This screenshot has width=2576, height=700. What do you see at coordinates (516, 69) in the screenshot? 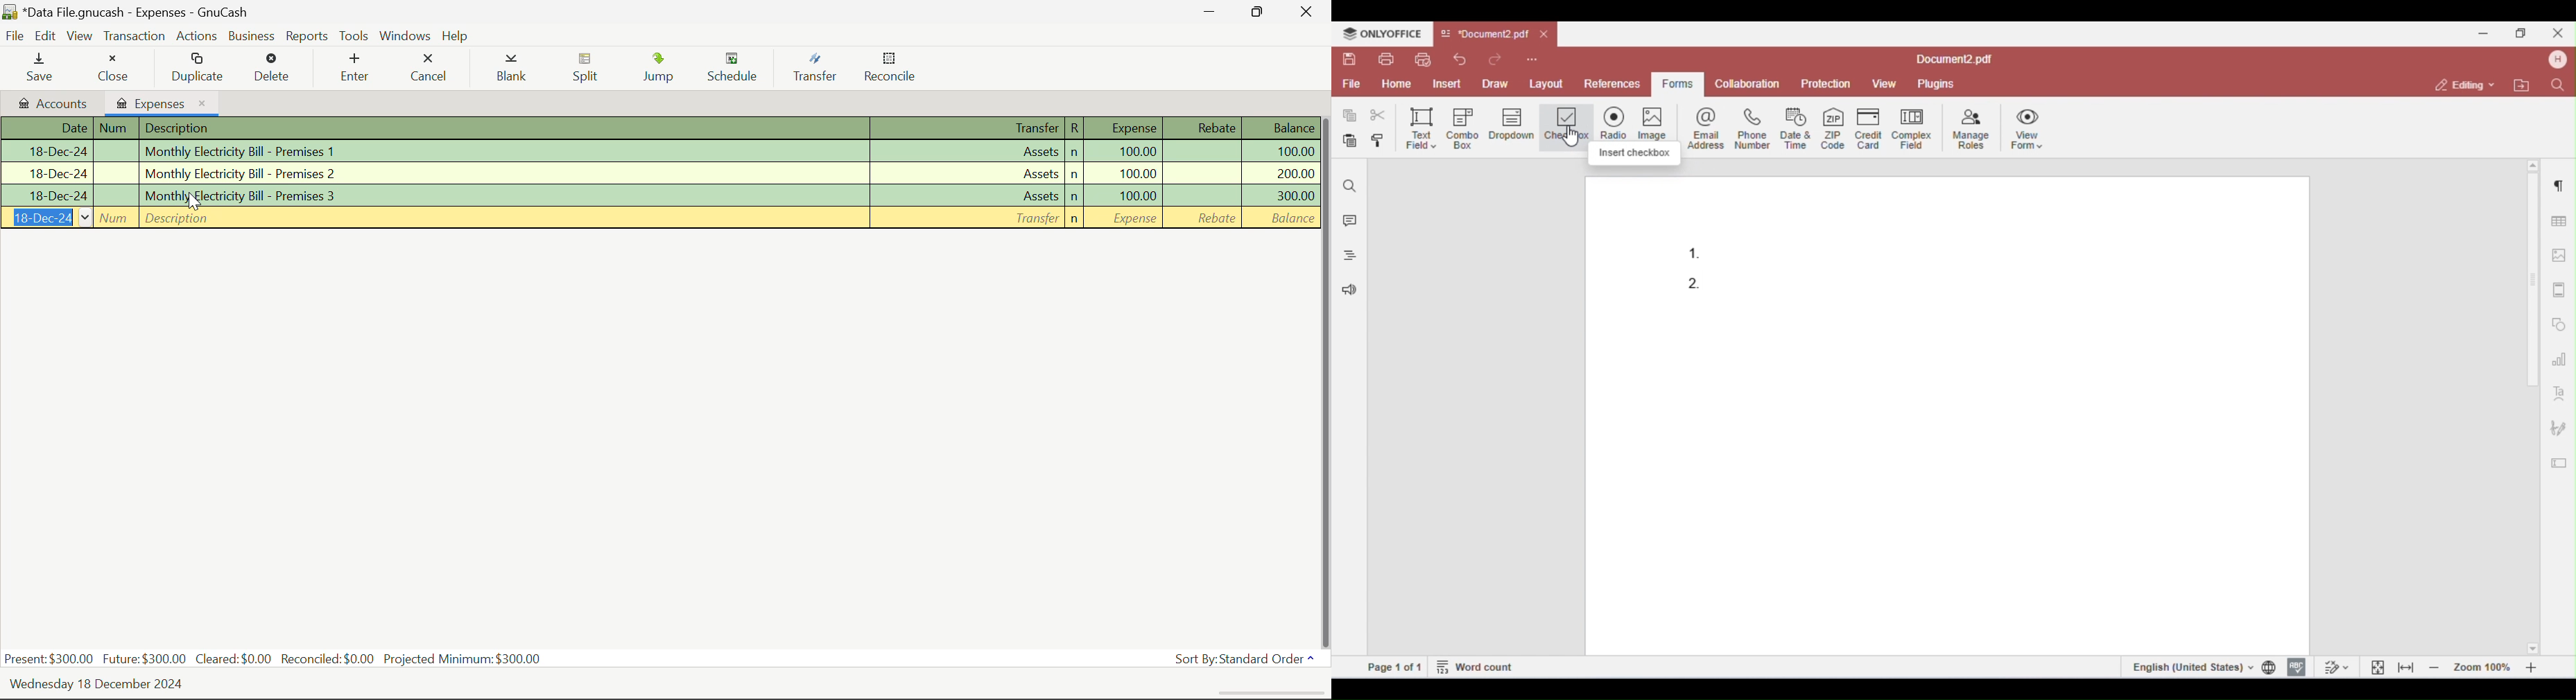
I see `Blank` at bounding box center [516, 69].